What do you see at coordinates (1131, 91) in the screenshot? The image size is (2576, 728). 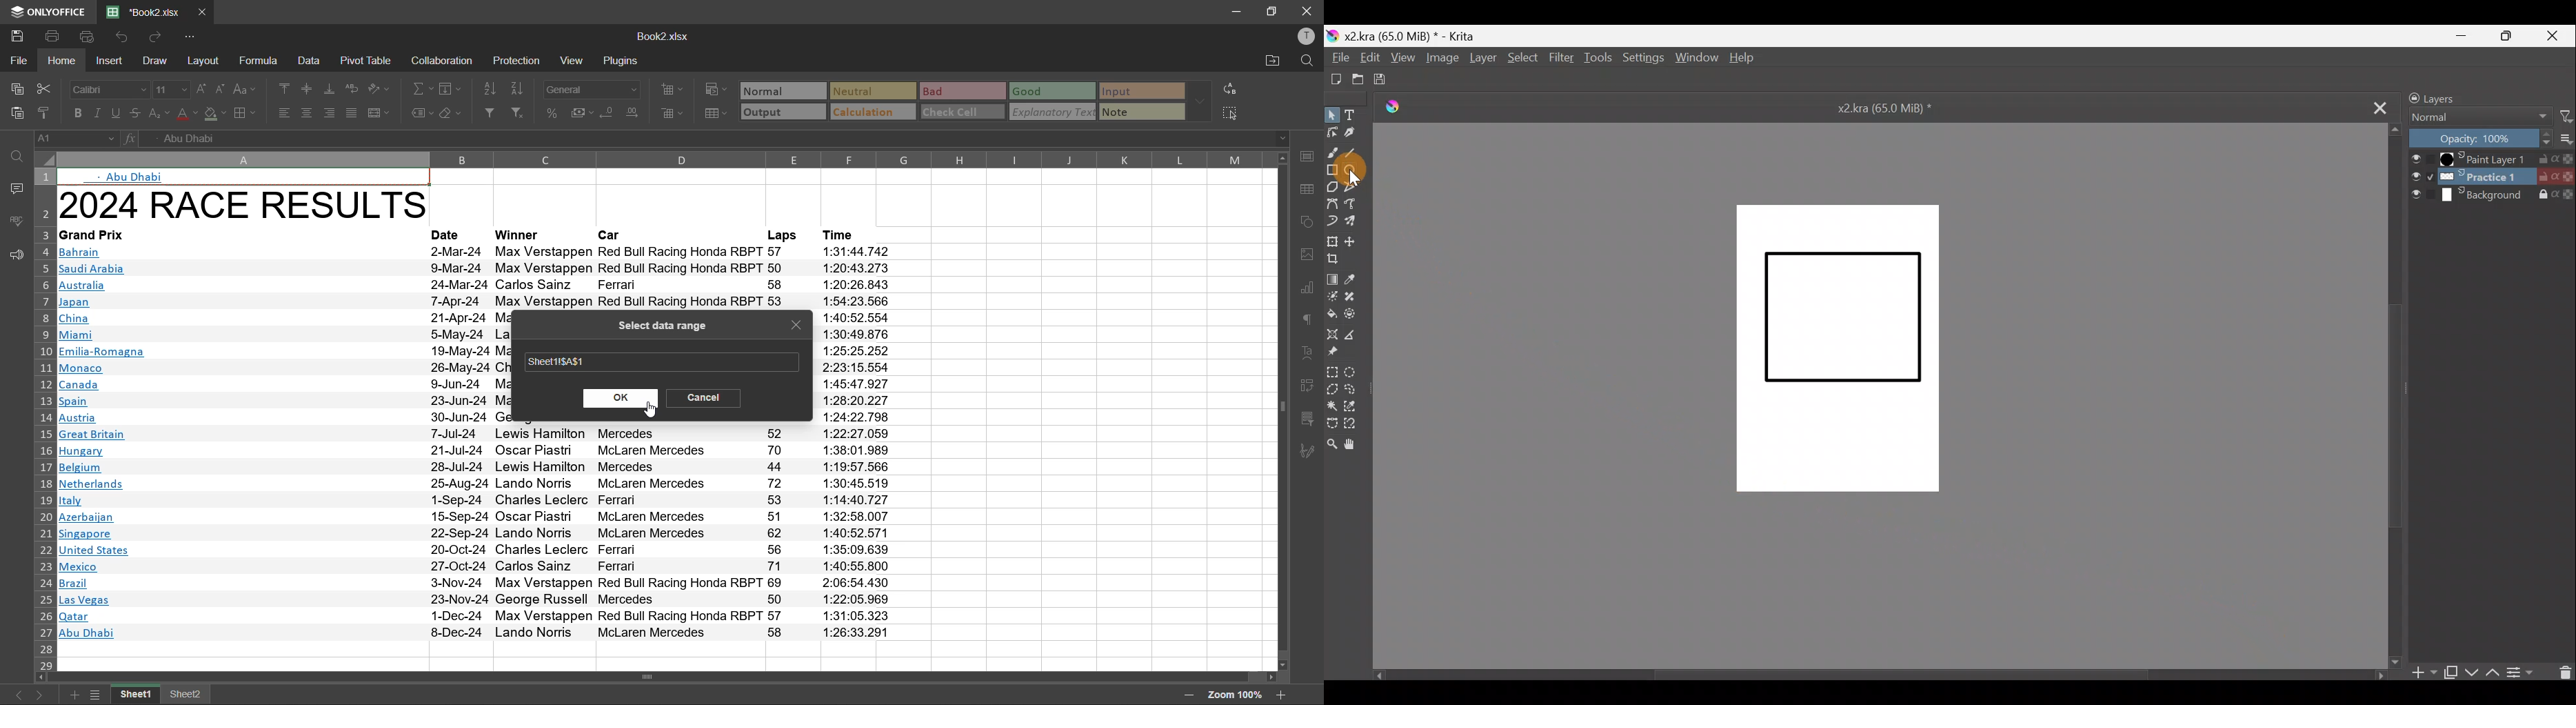 I see `input` at bounding box center [1131, 91].